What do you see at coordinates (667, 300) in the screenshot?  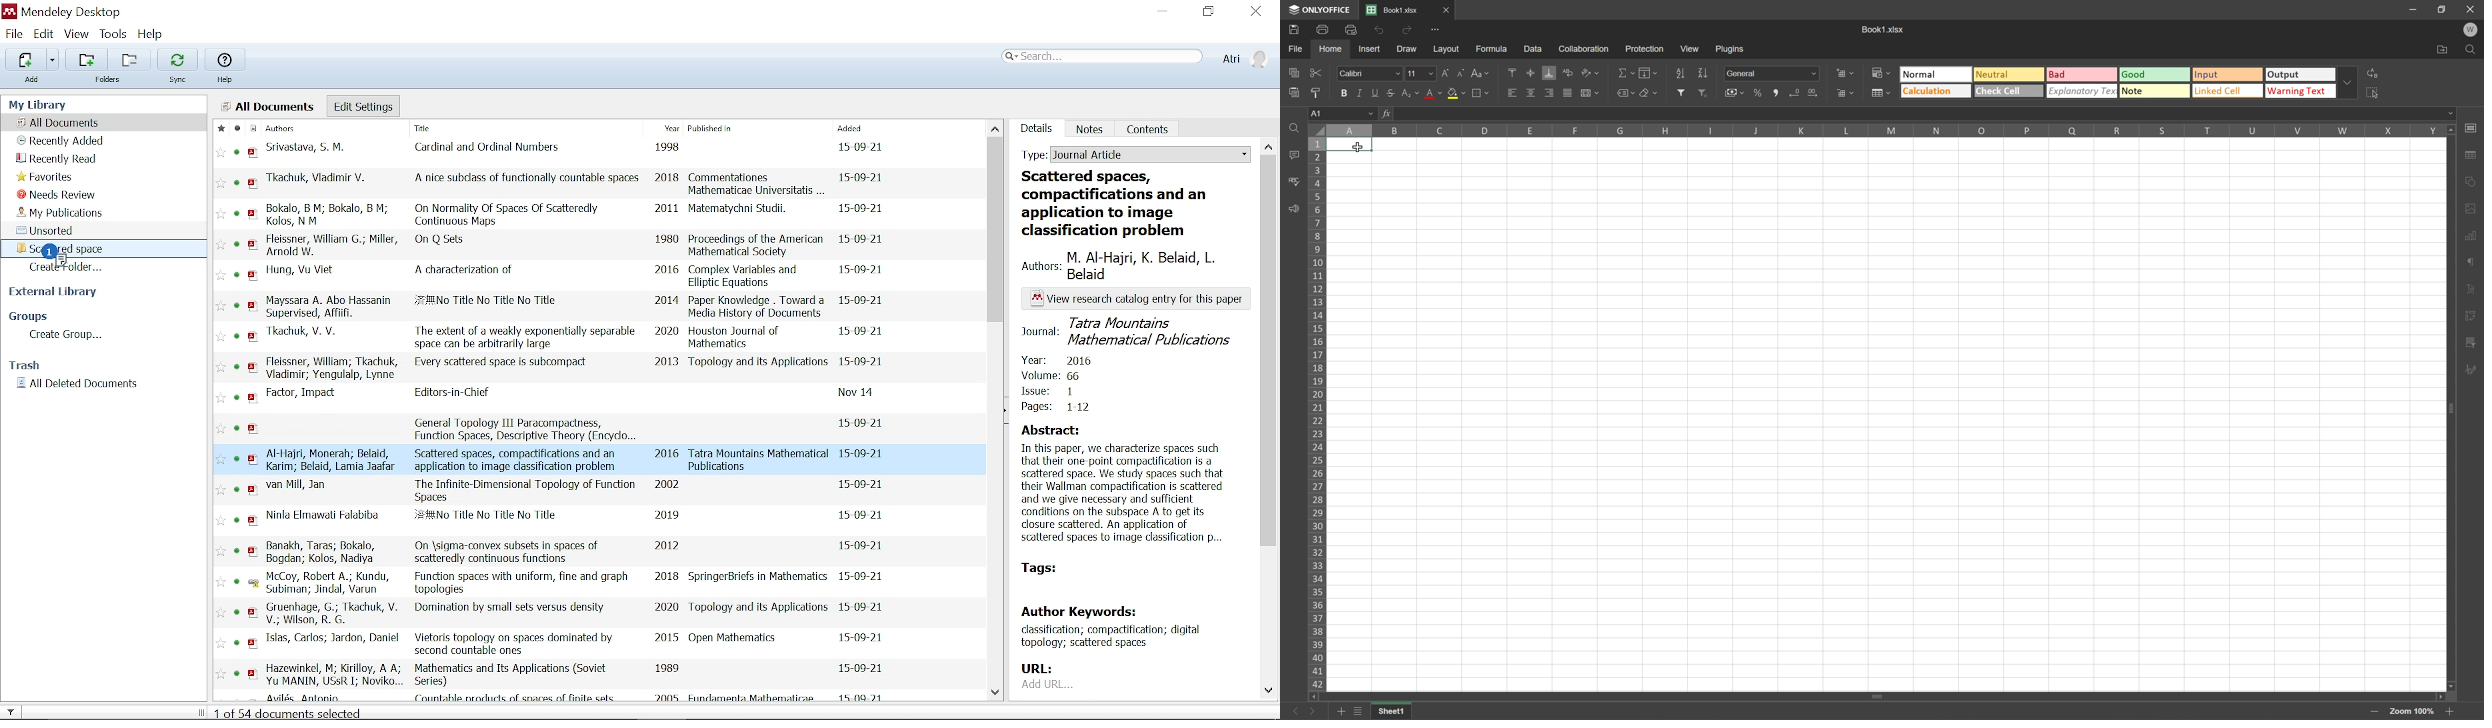 I see `2014` at bounding box center [667, 300].